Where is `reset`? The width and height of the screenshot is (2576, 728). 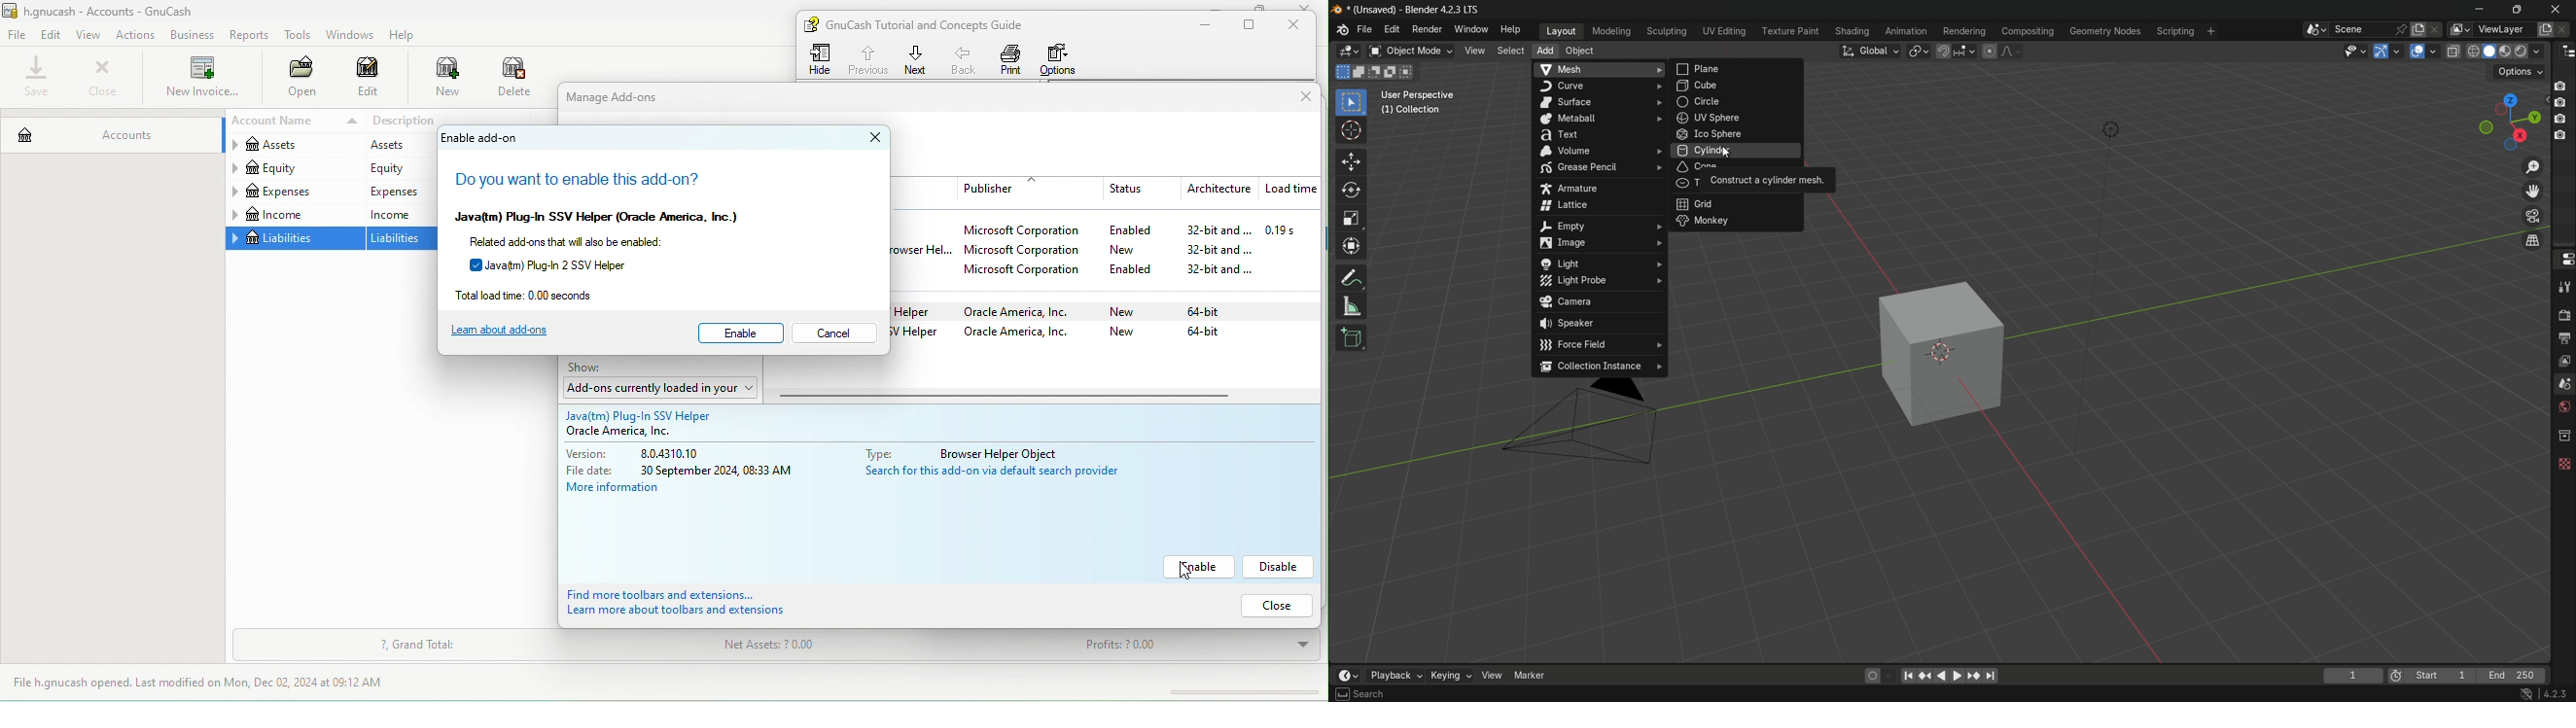
reset is located at coordinates (1927, 676).